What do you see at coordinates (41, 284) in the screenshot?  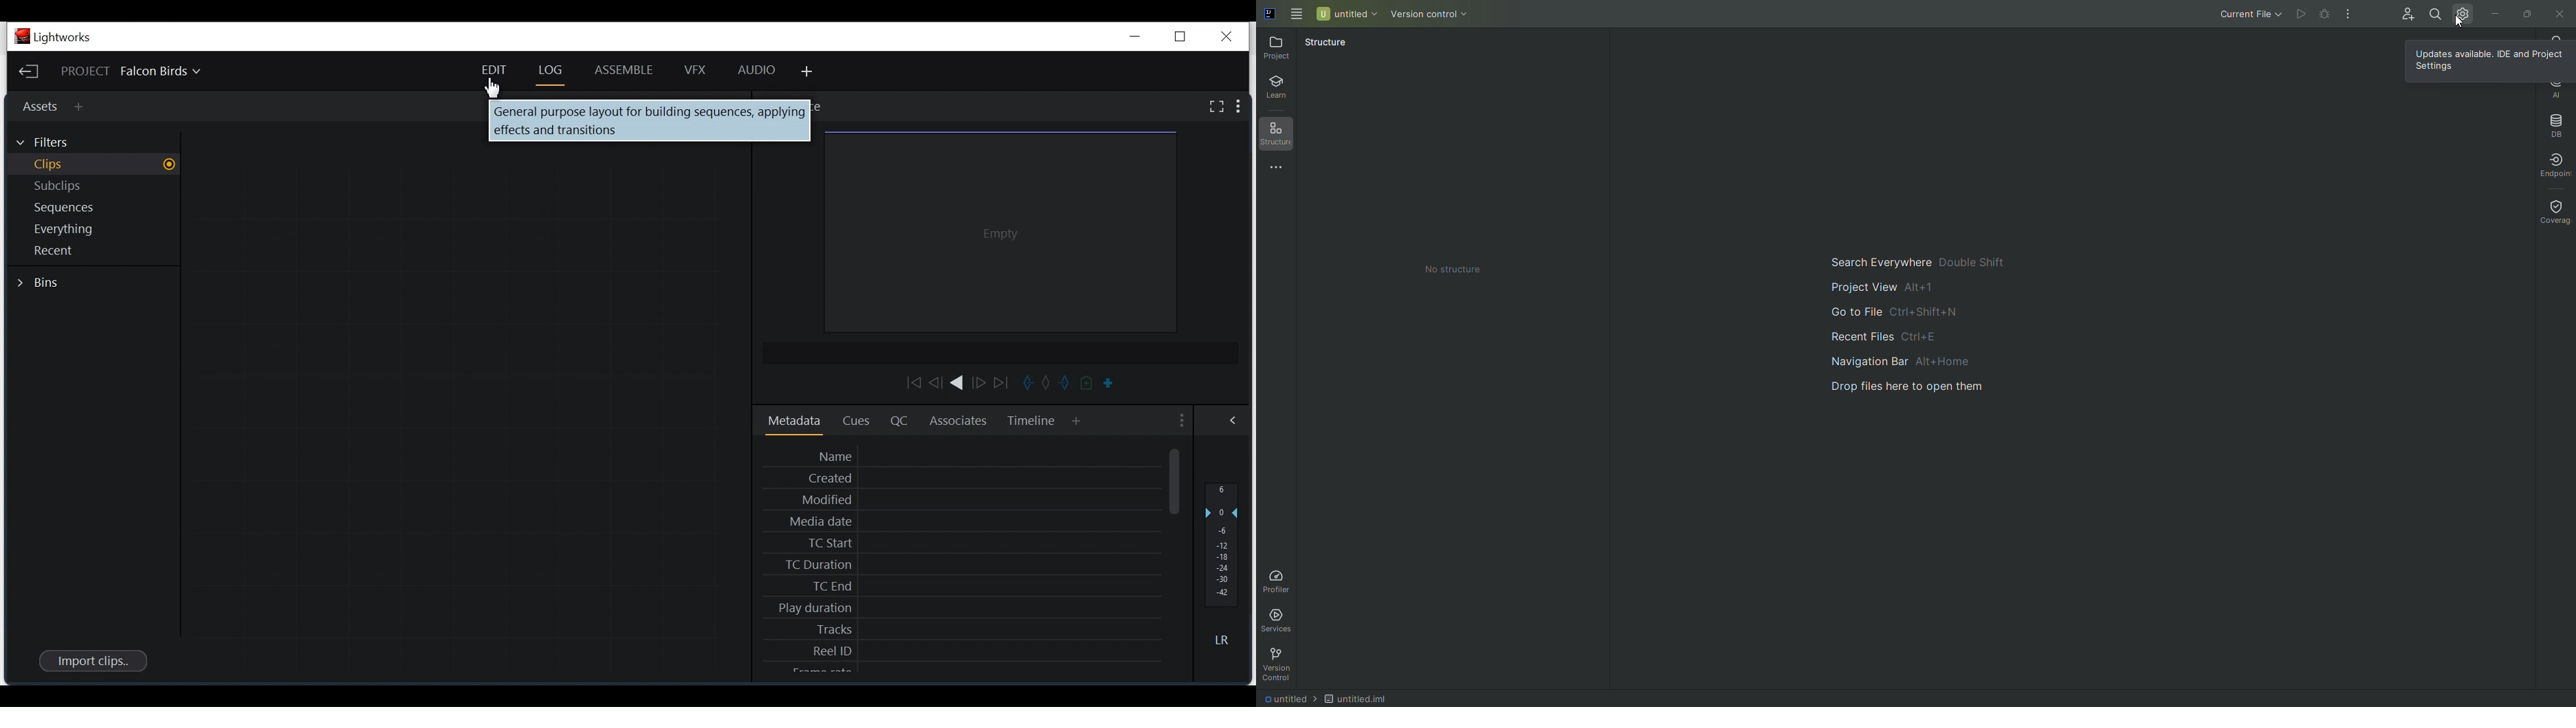 I see `Bins` at bounding box center [41, 284].